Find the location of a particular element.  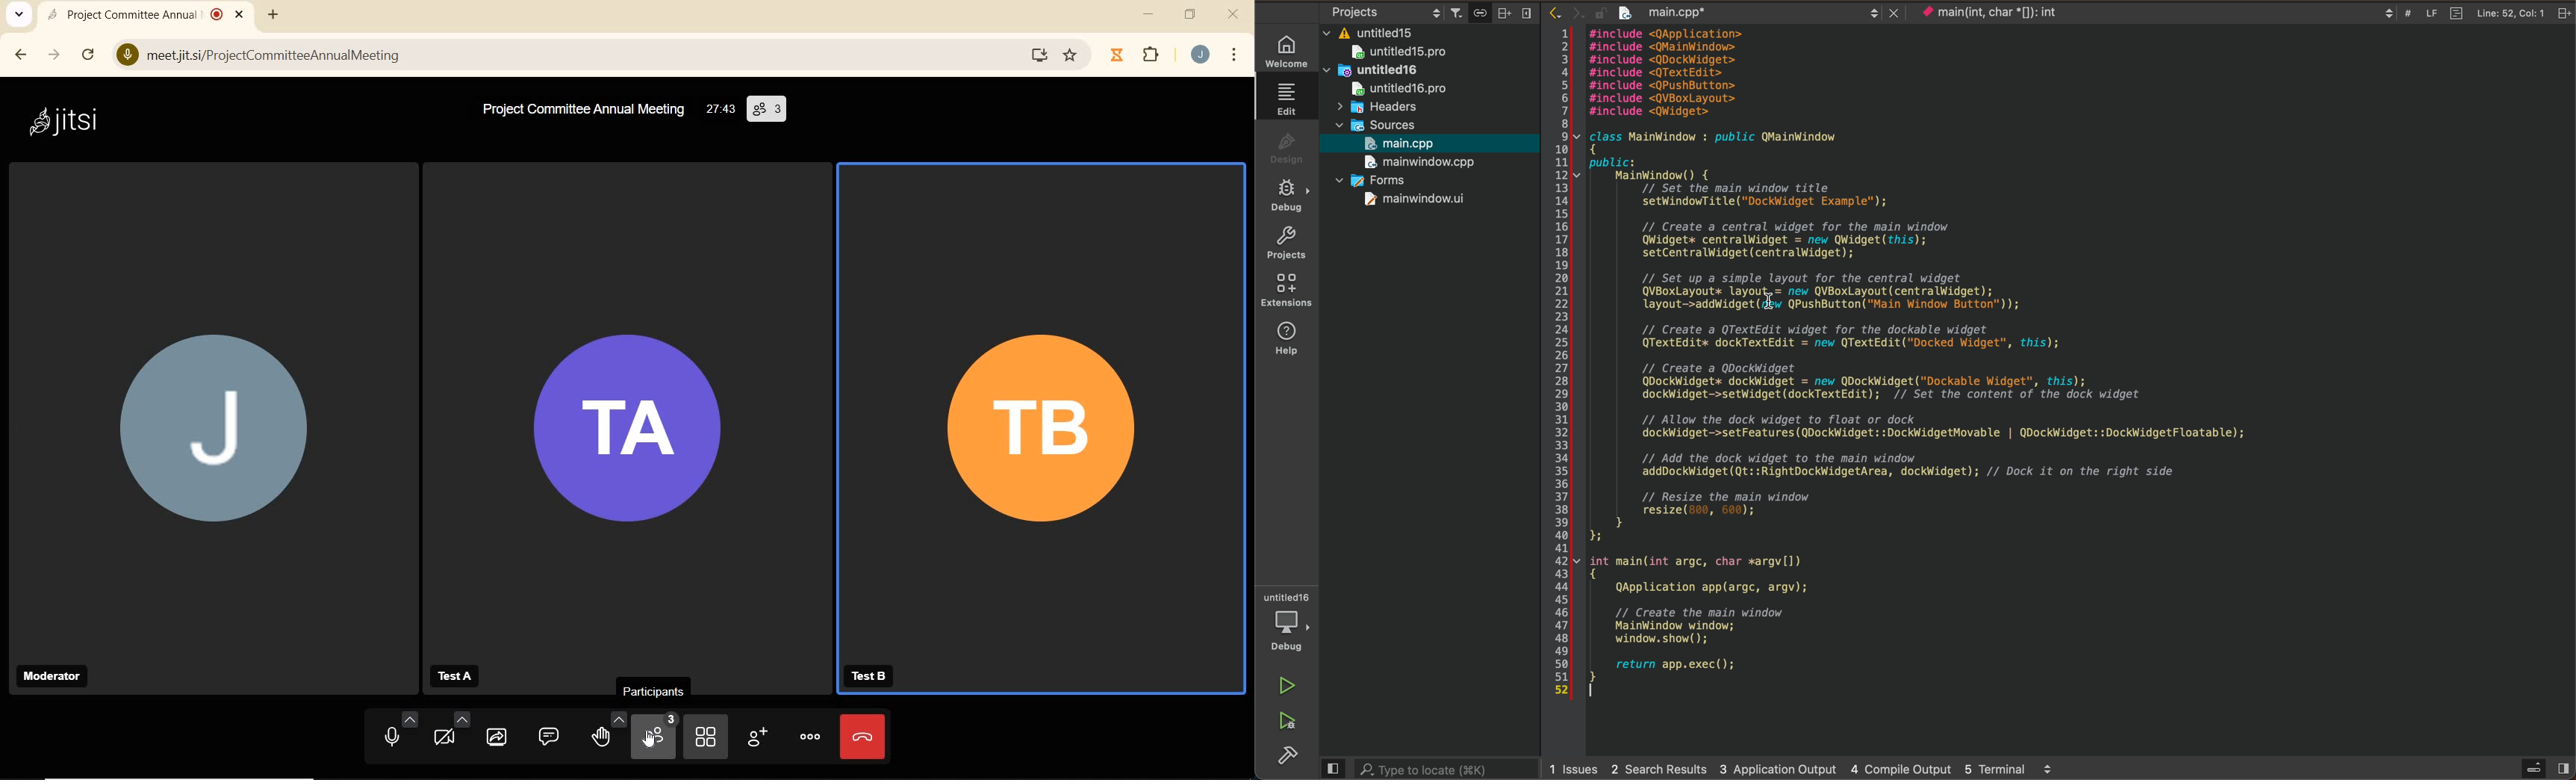

‘Moderator is located at coordinates (52, 677).